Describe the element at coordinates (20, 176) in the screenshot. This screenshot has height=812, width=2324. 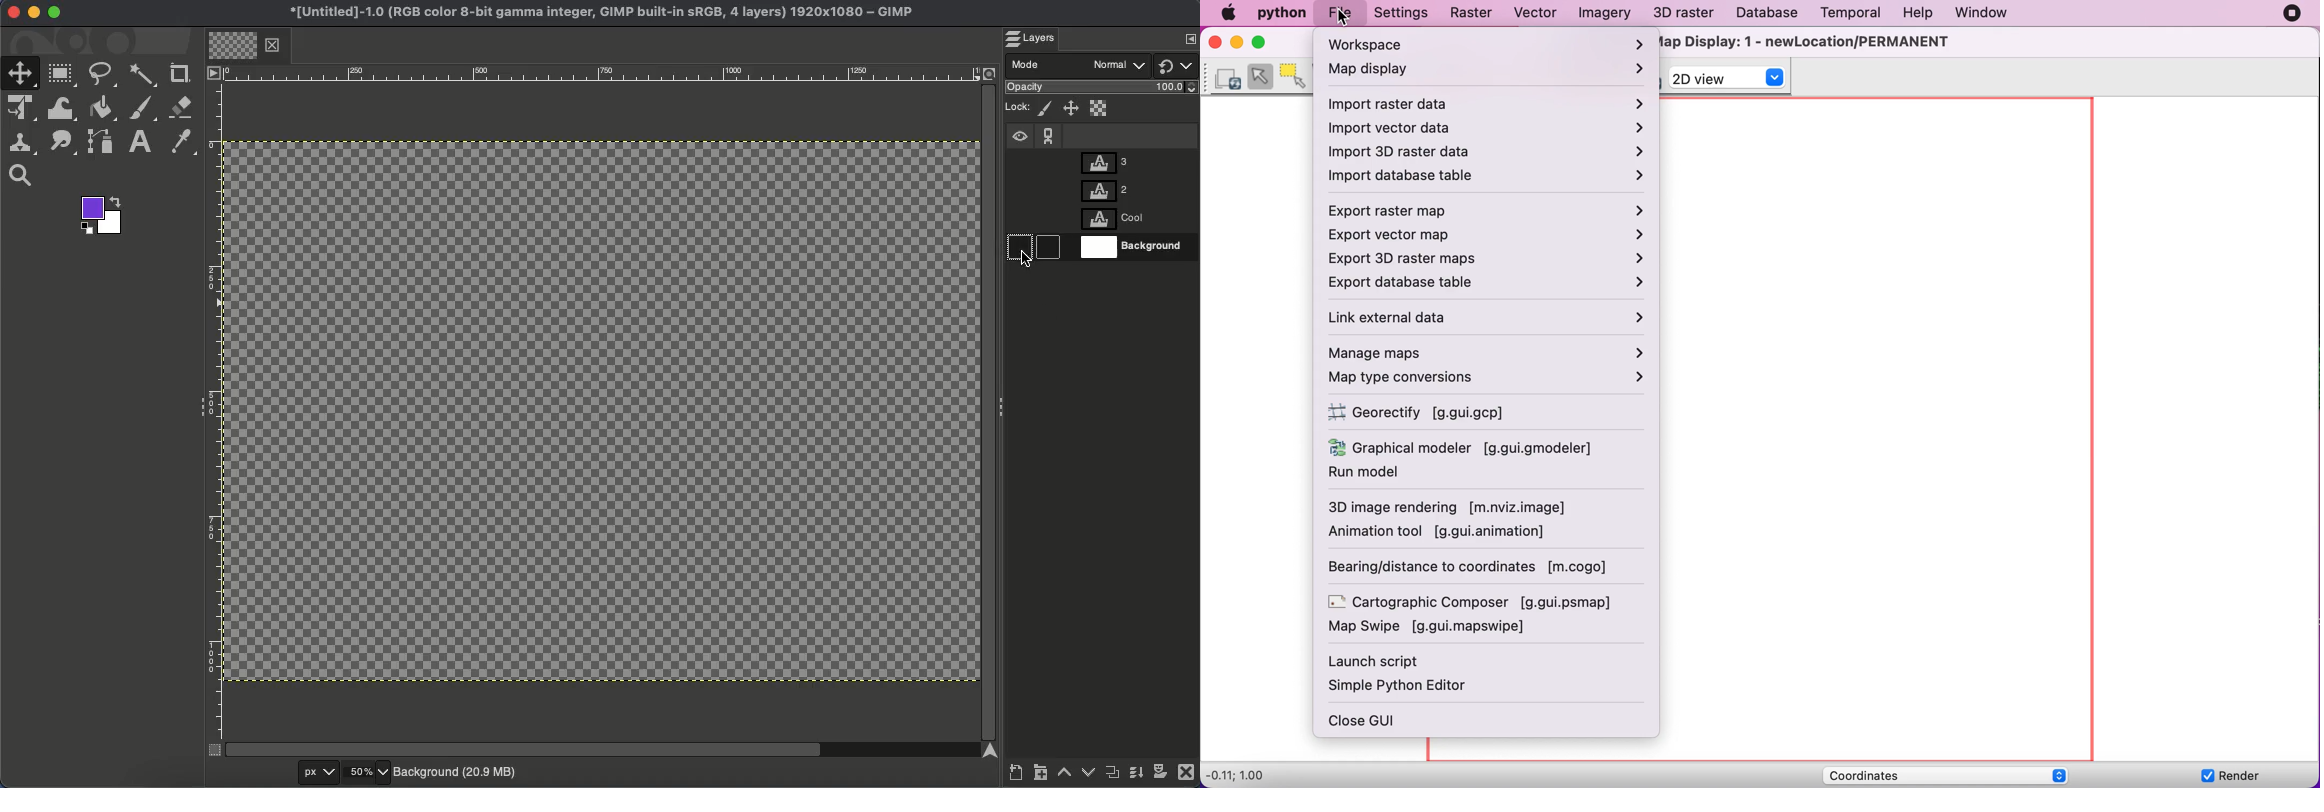
I see `Search` at that location.